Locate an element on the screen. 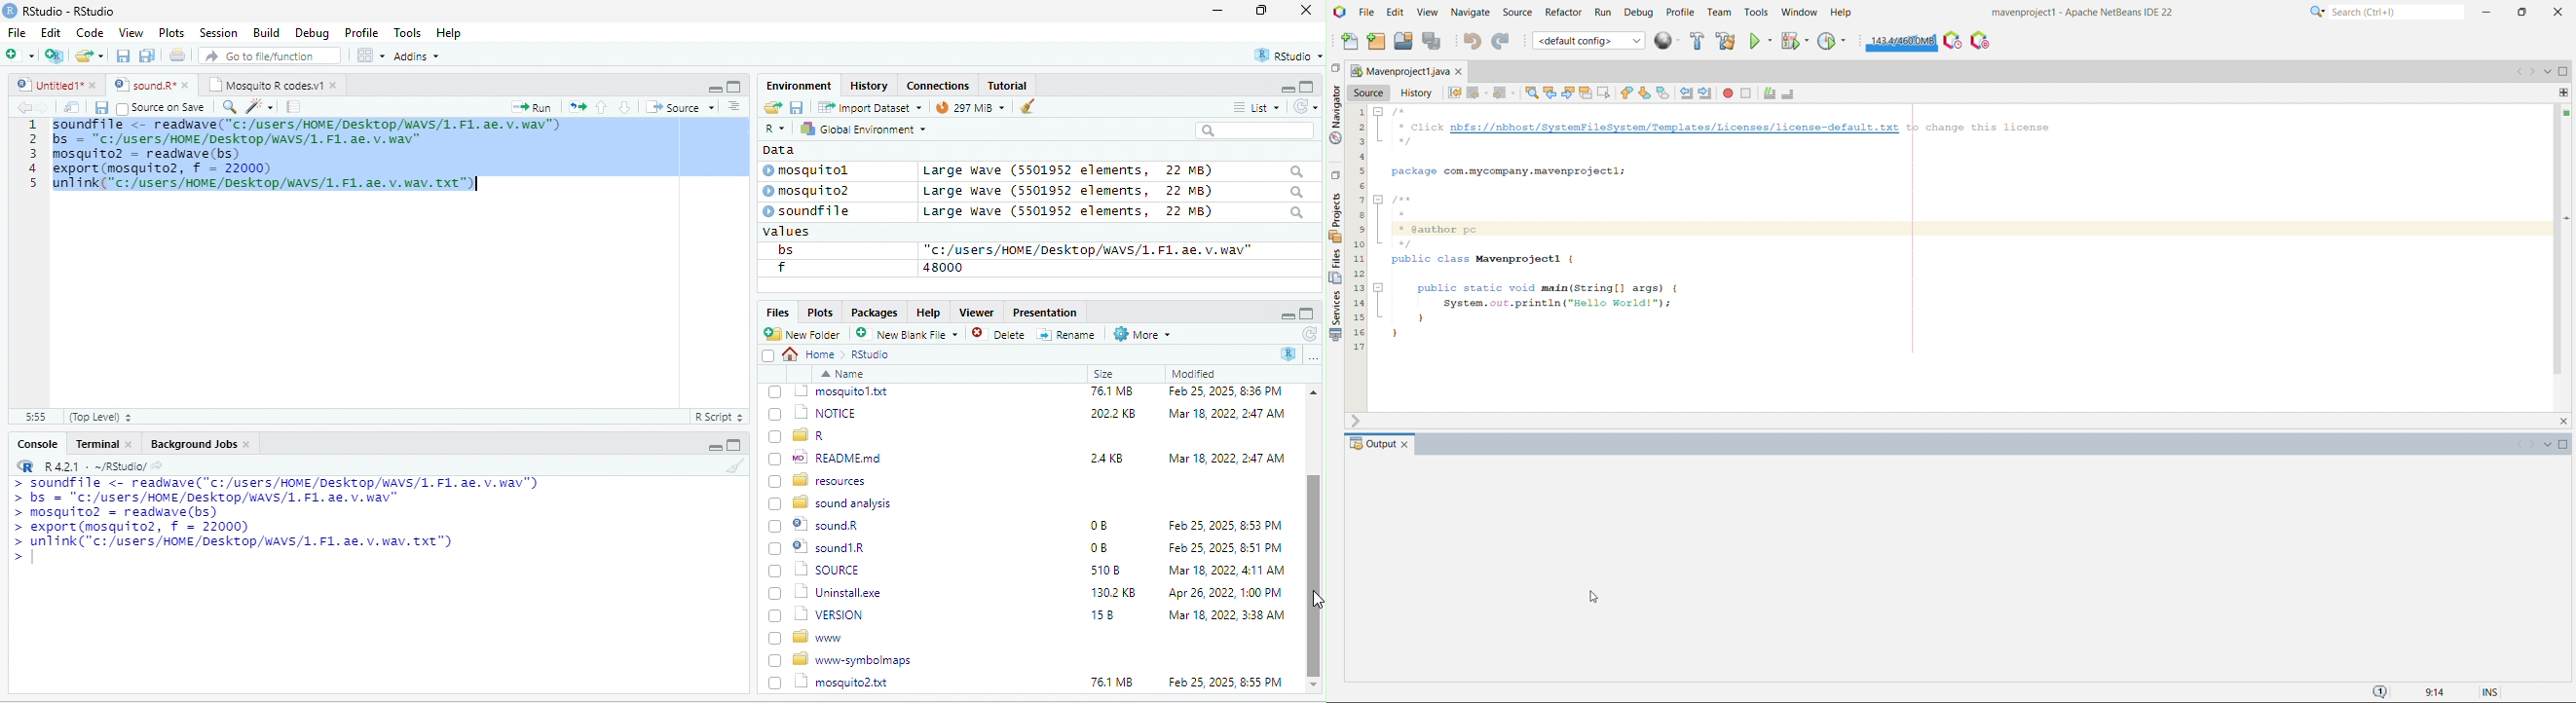  R Script 5 is located at coordinates (720, 417).